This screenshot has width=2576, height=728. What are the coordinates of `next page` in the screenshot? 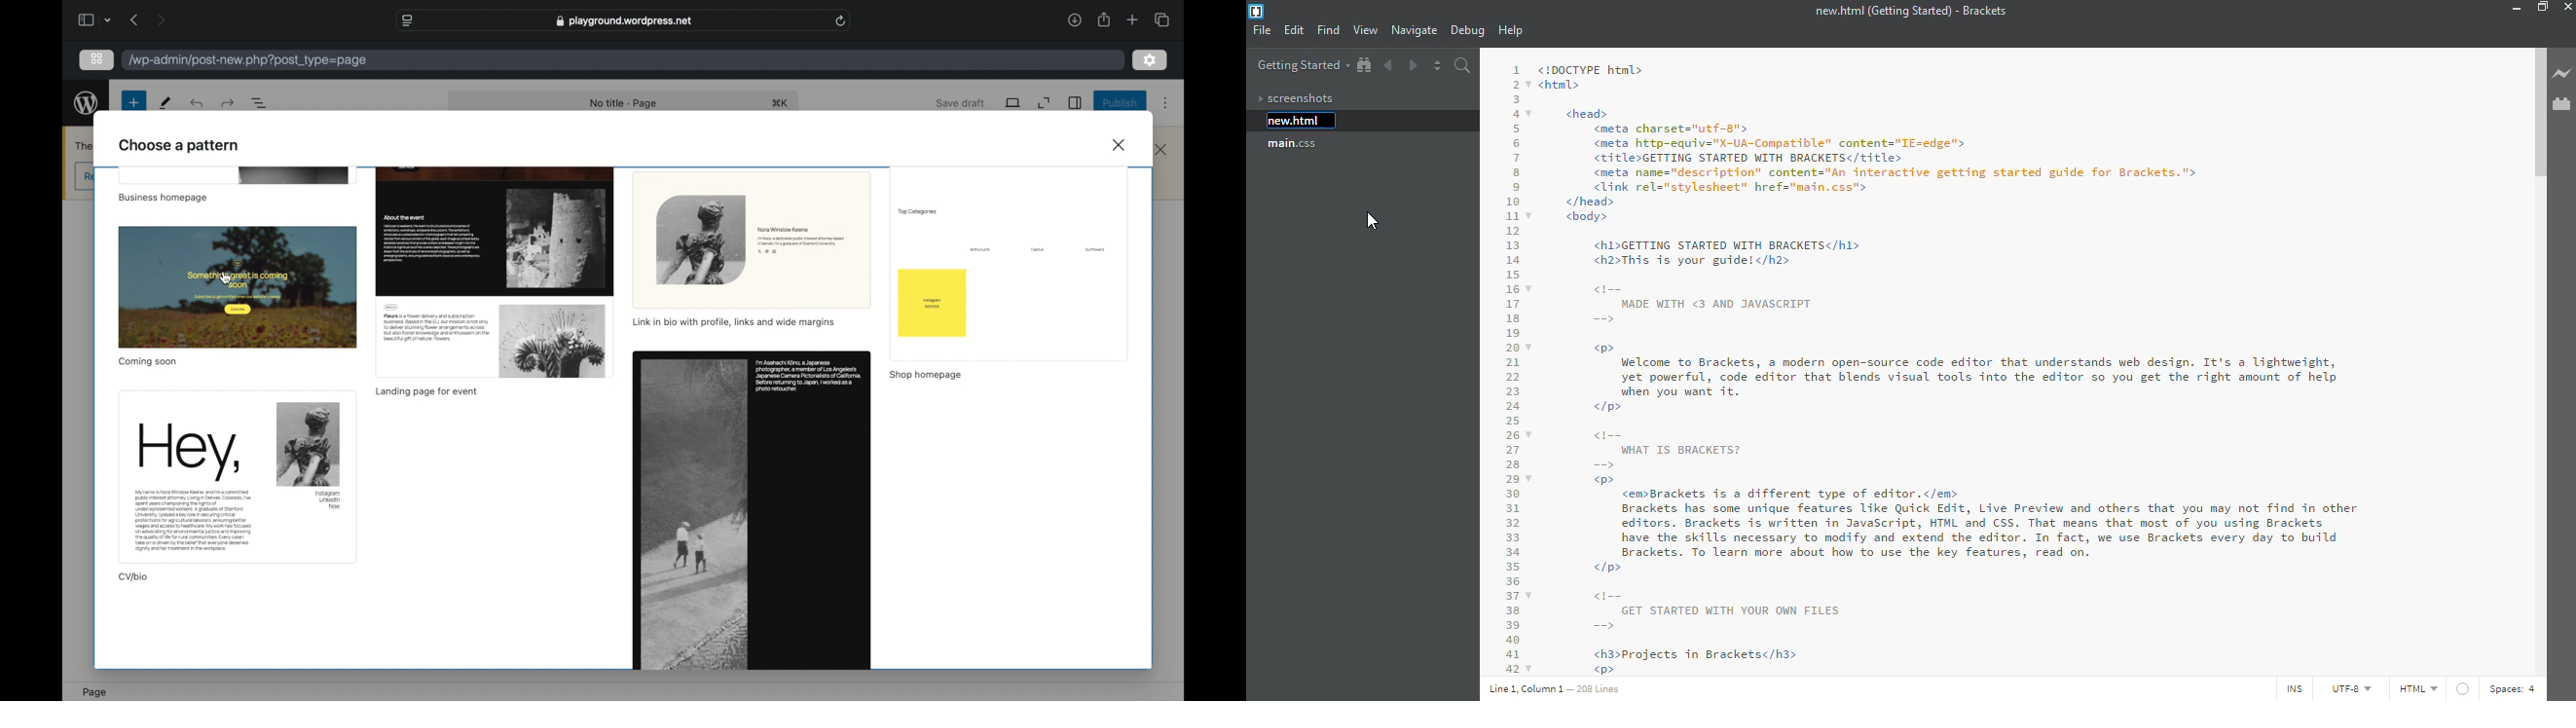 It's located at (161, 19).